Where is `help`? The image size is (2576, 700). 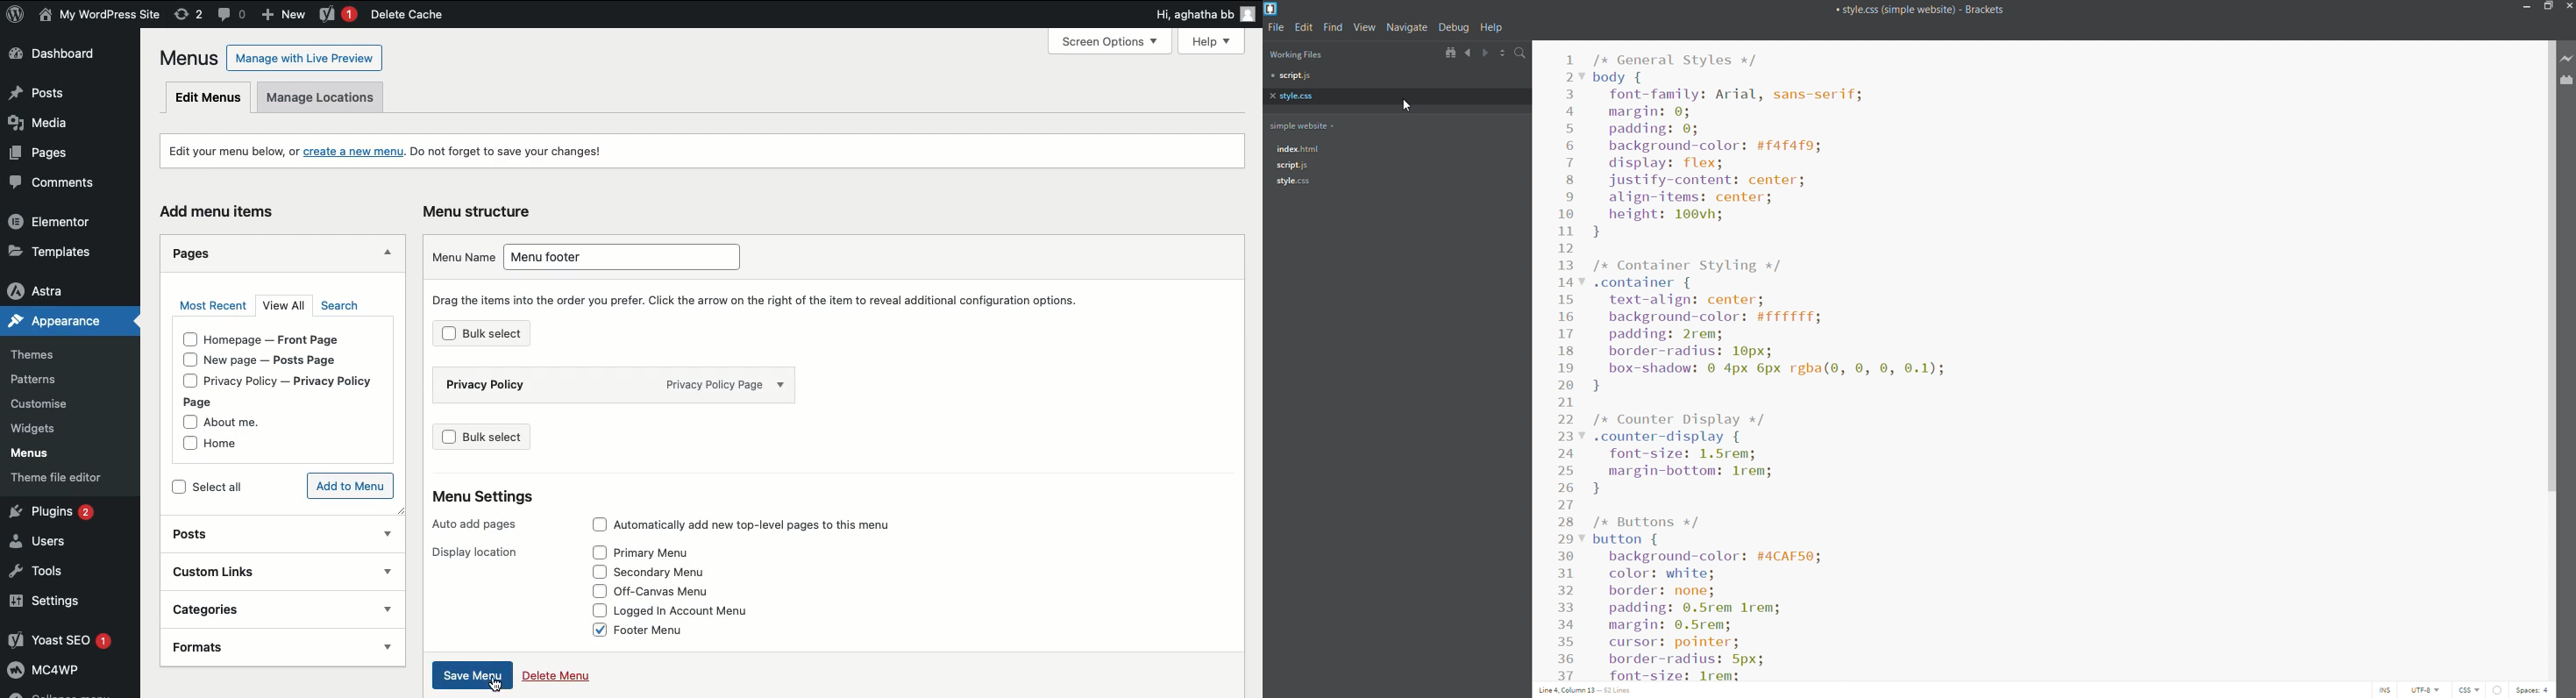
help is located at coordinates (1492, 27).